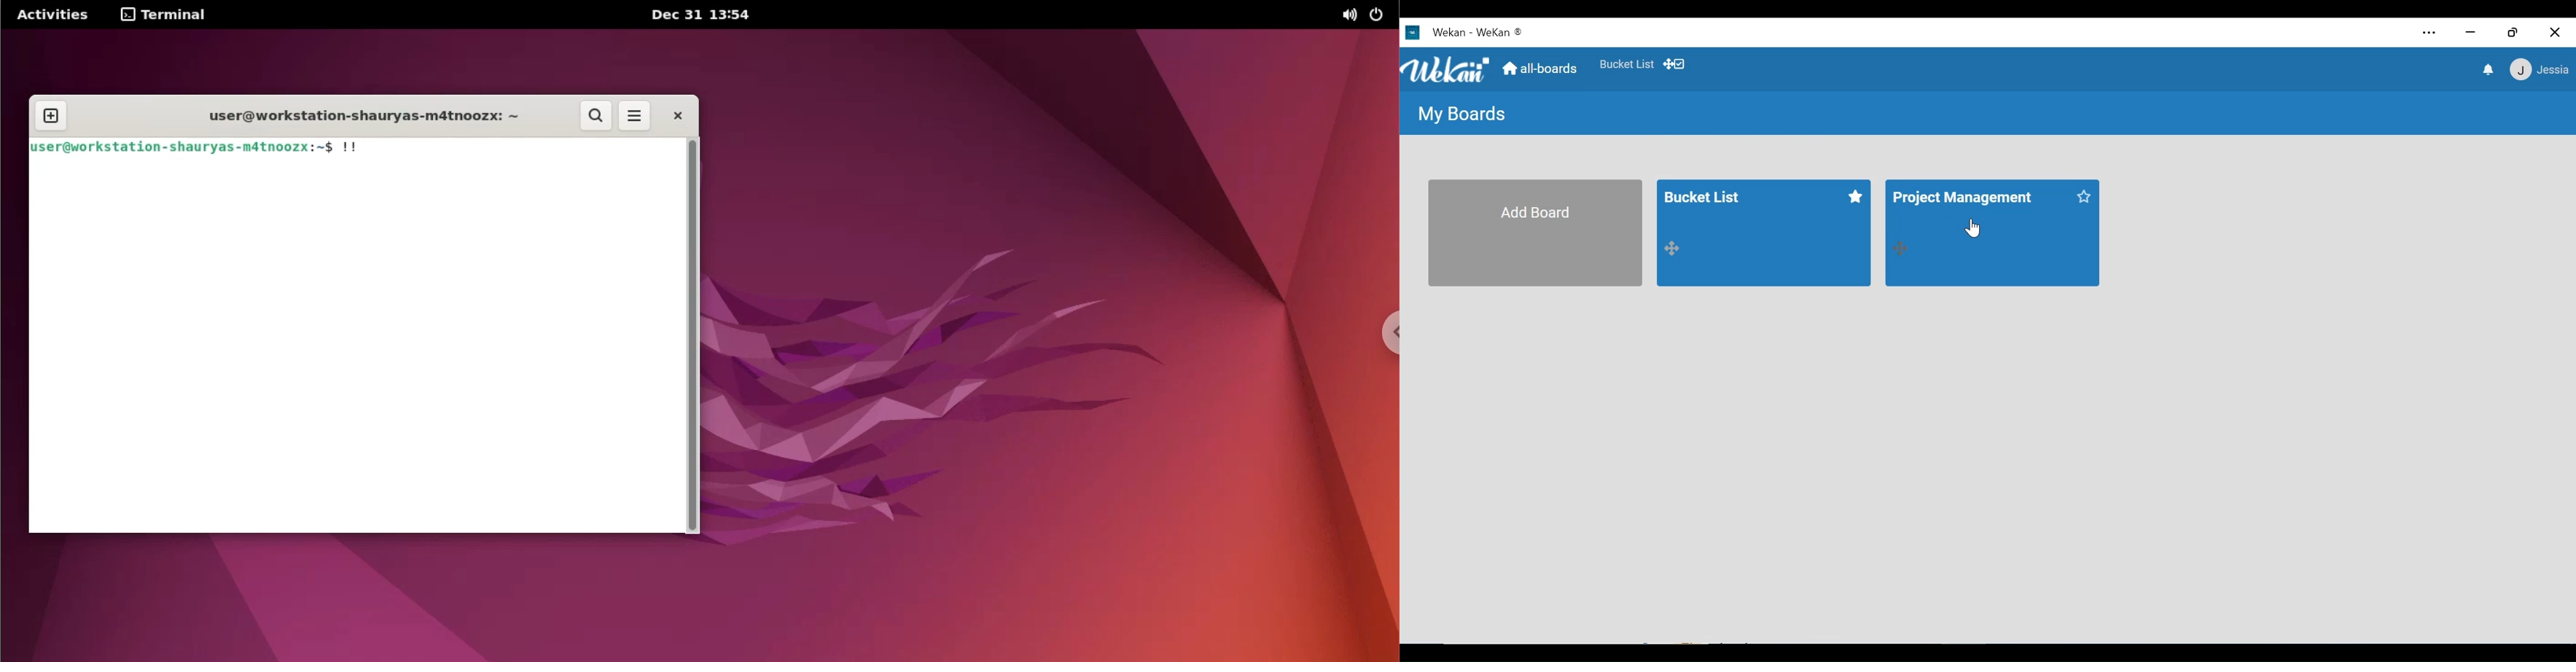 Image resolution: width=2576 pixels, height=672 pixels. I want to click on minimize, so click(2473, 32).